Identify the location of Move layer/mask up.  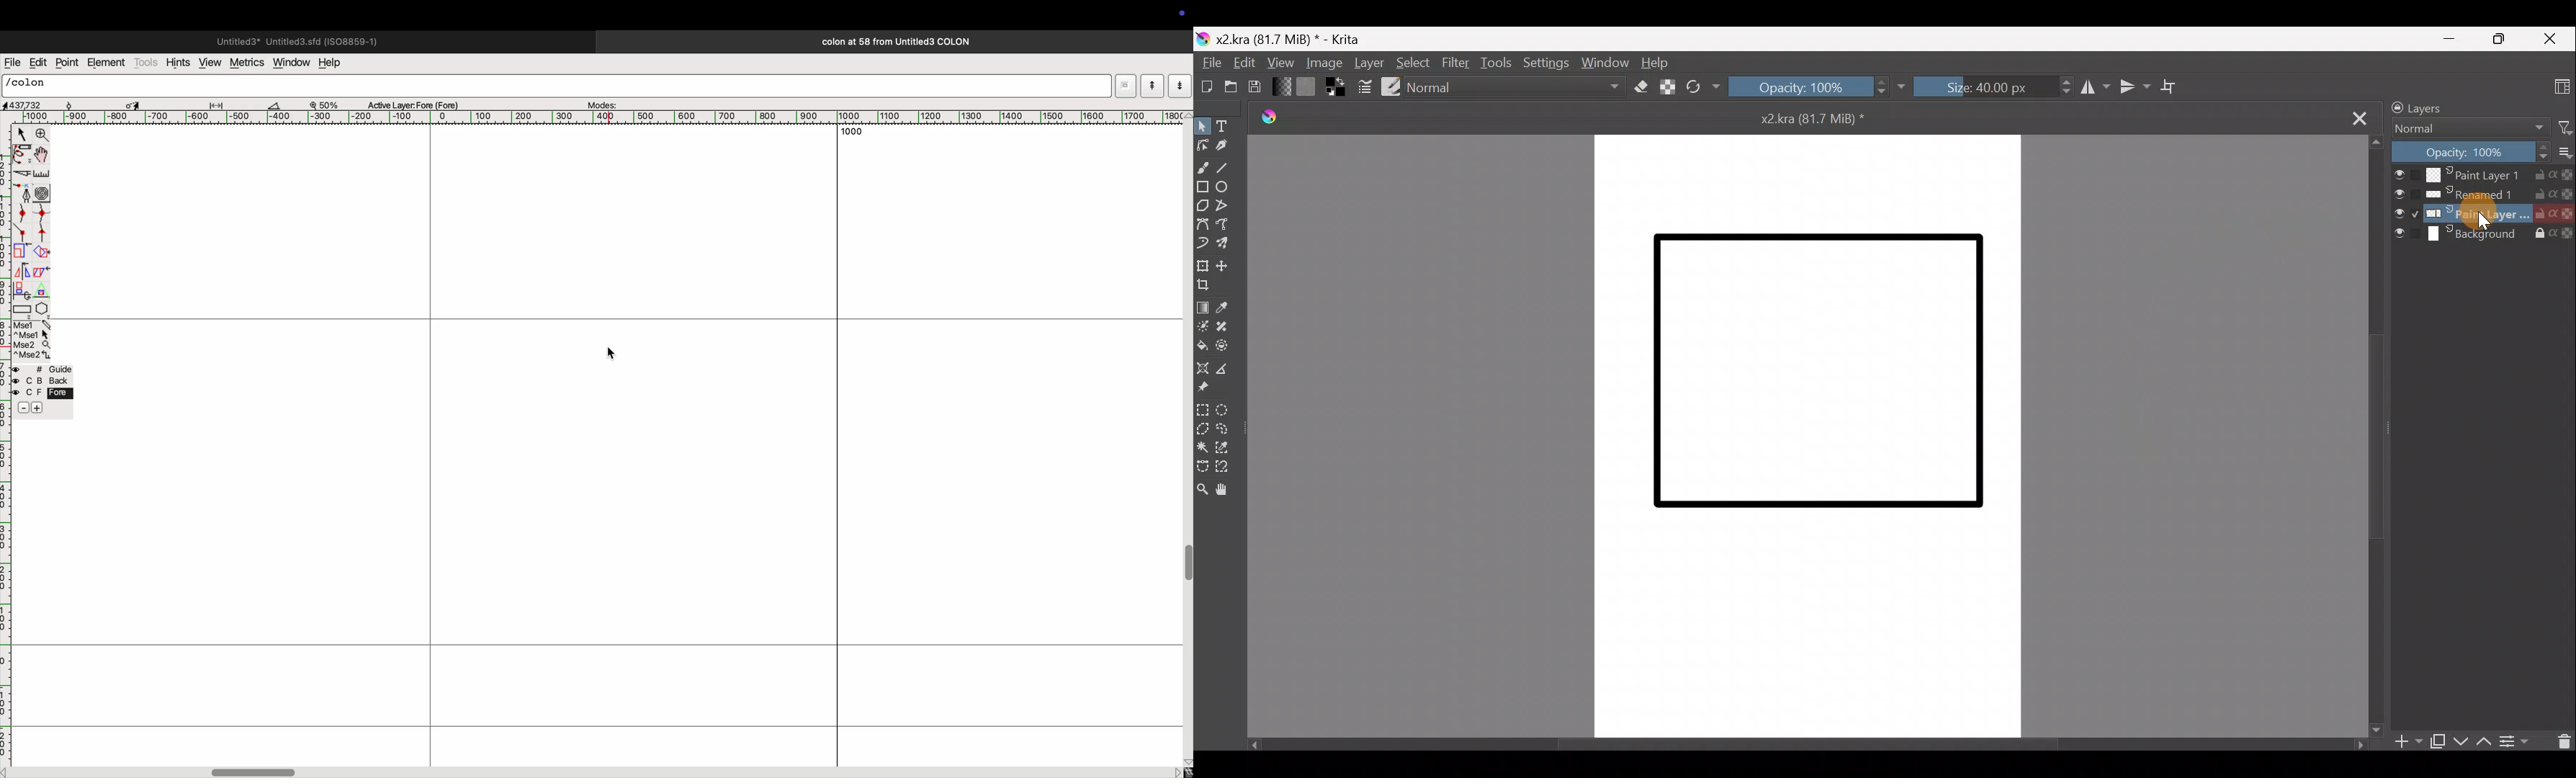
(2487, 740).